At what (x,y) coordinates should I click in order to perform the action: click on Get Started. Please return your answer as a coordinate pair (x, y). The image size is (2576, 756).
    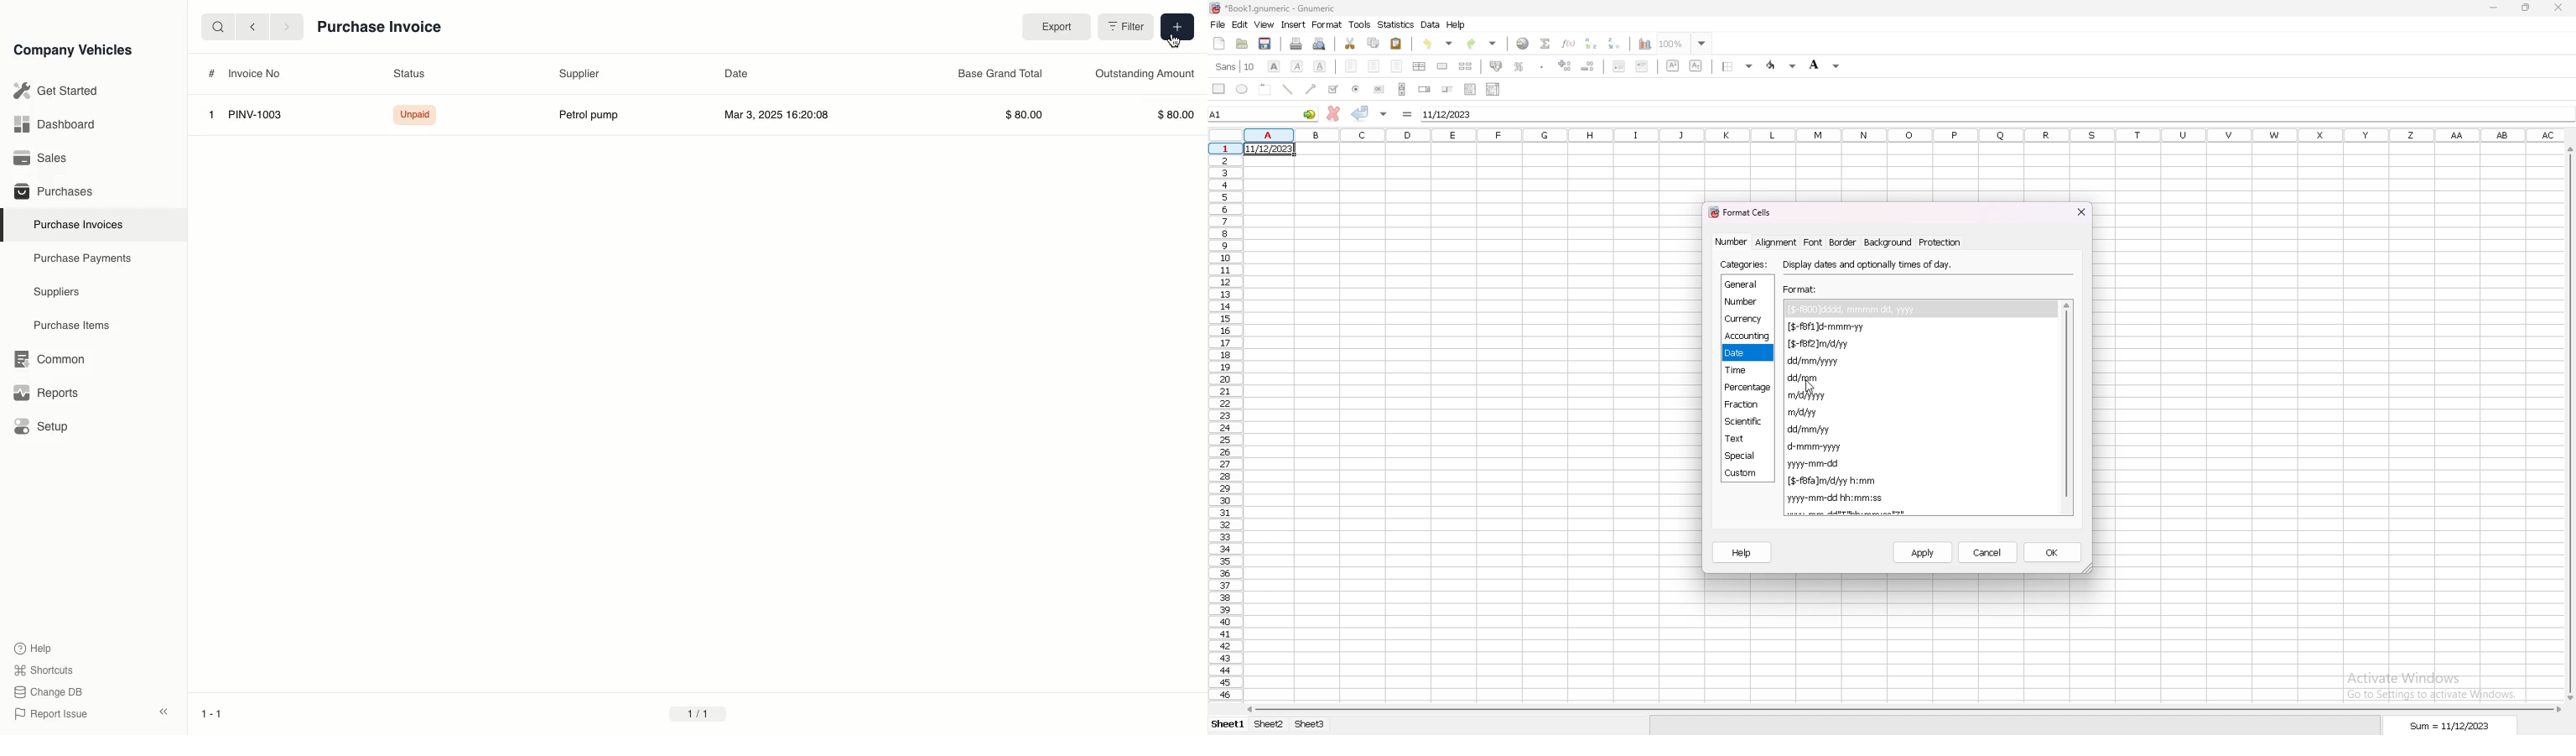
    Looking at the image, I should click on (53, 91).